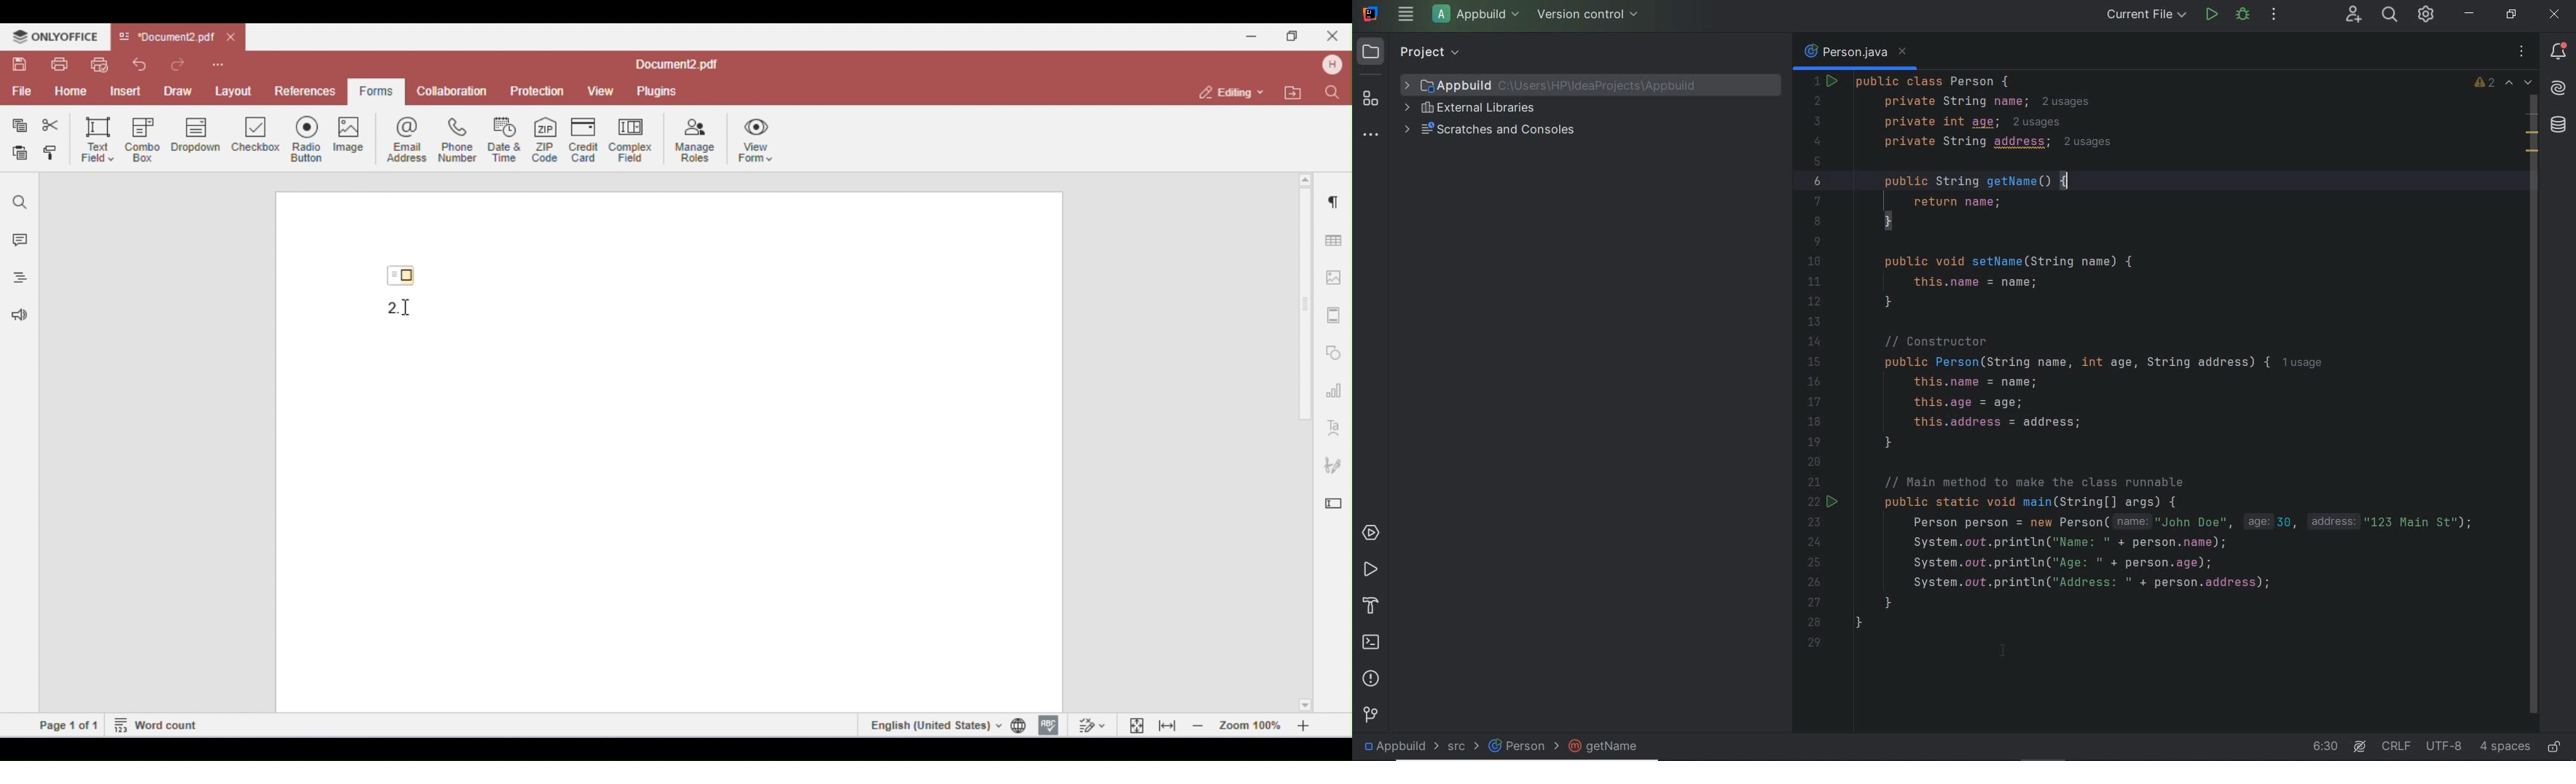  What do you see at coordinates (2485, 84) in the screenshot?
I see `warnings` at bounding box center [2485, 84].